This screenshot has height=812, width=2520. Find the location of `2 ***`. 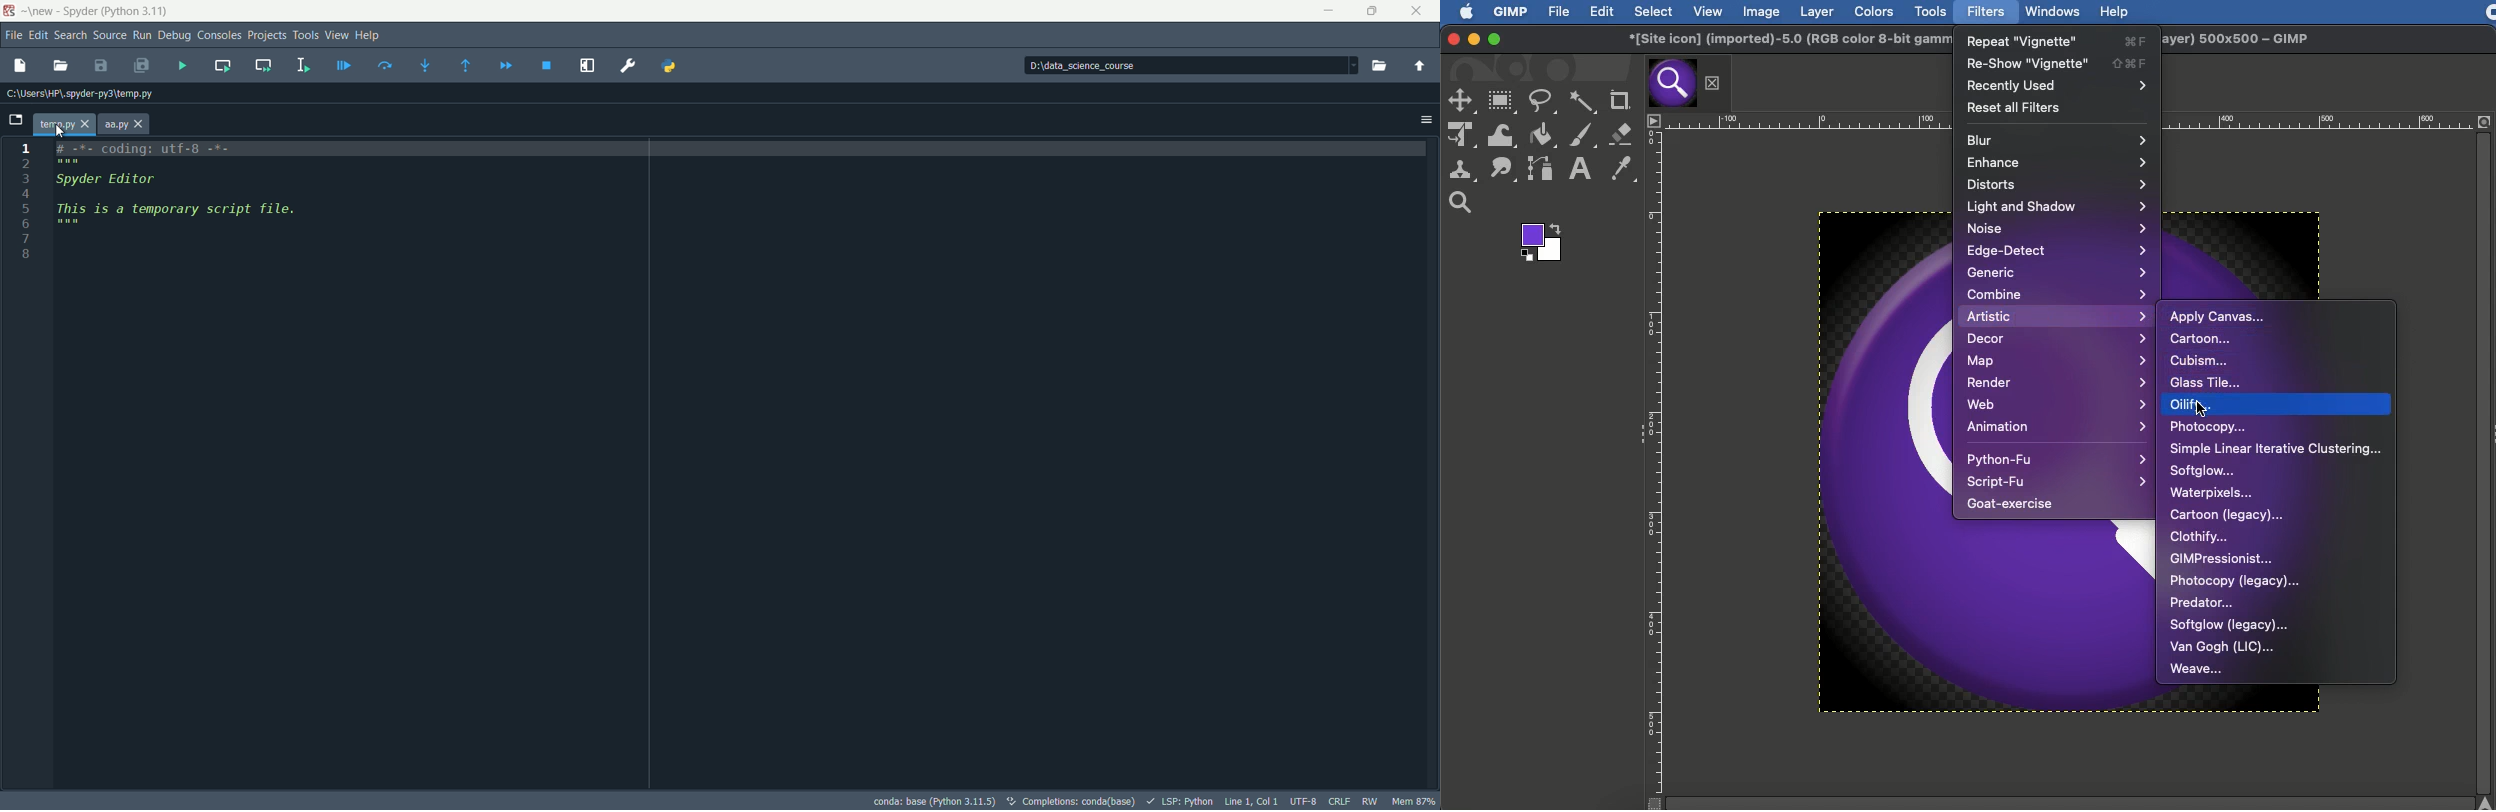

2 *** is located at coordinates (154, 162).